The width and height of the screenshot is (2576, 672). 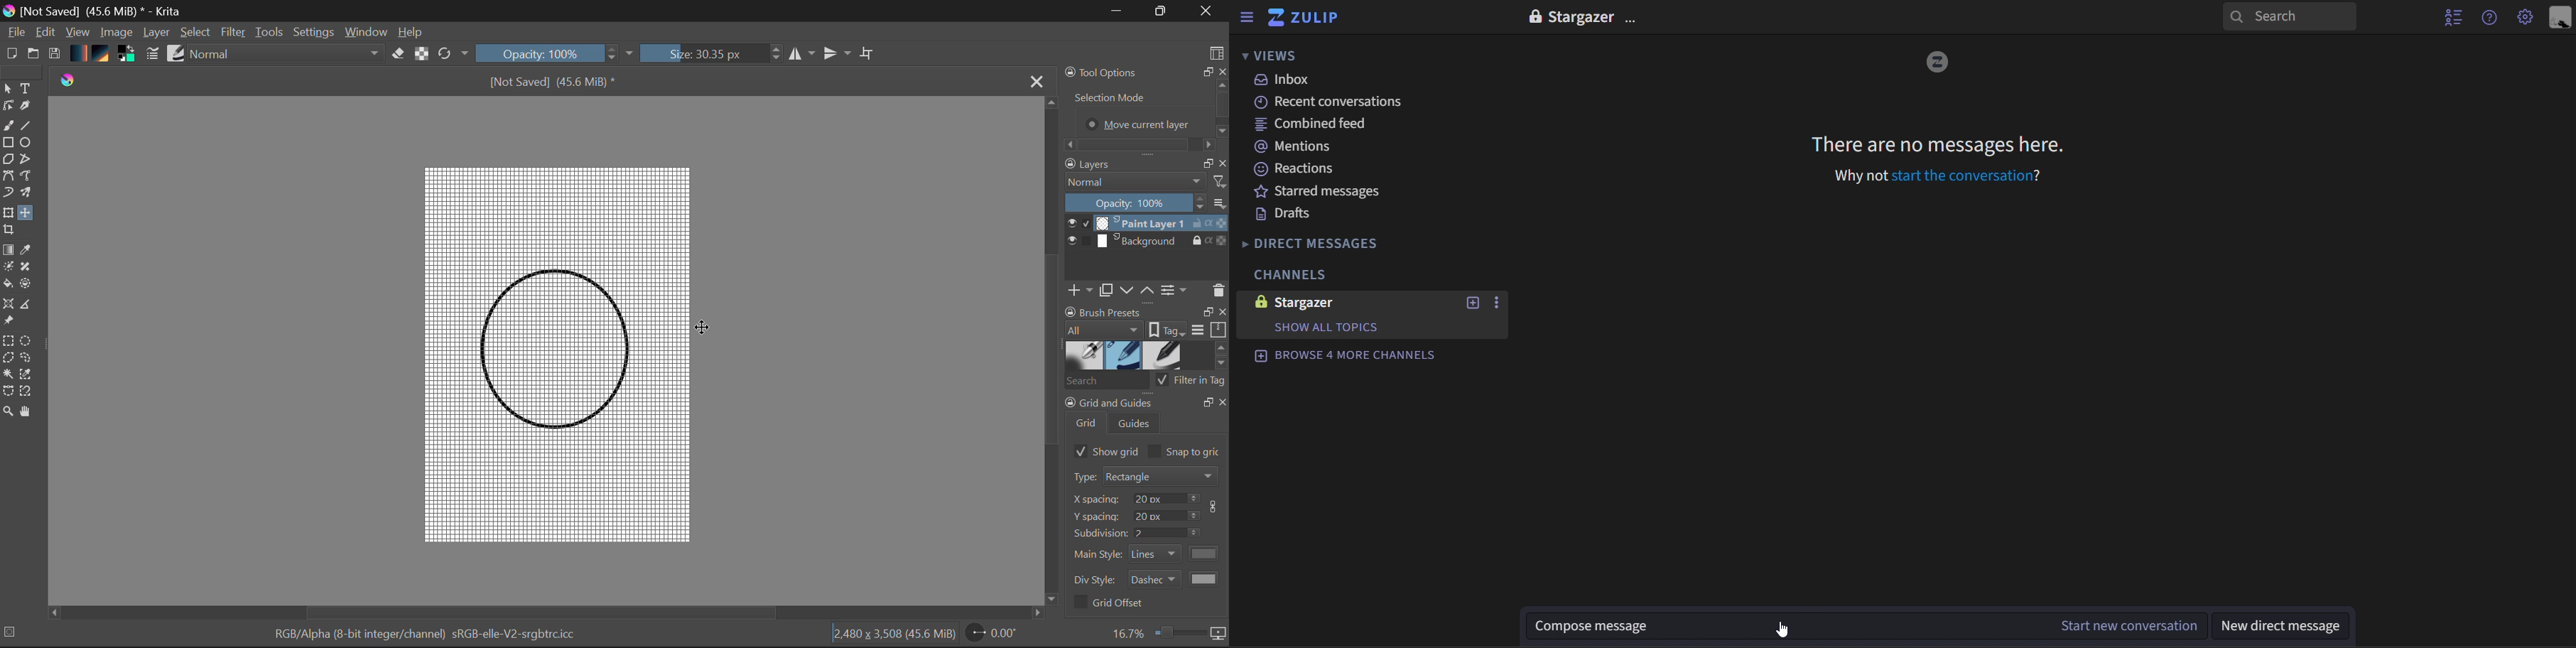 What do you see at coordinates (432, 636) in the screenshot?
I see `Color Information` at bounding box center [432, 636].